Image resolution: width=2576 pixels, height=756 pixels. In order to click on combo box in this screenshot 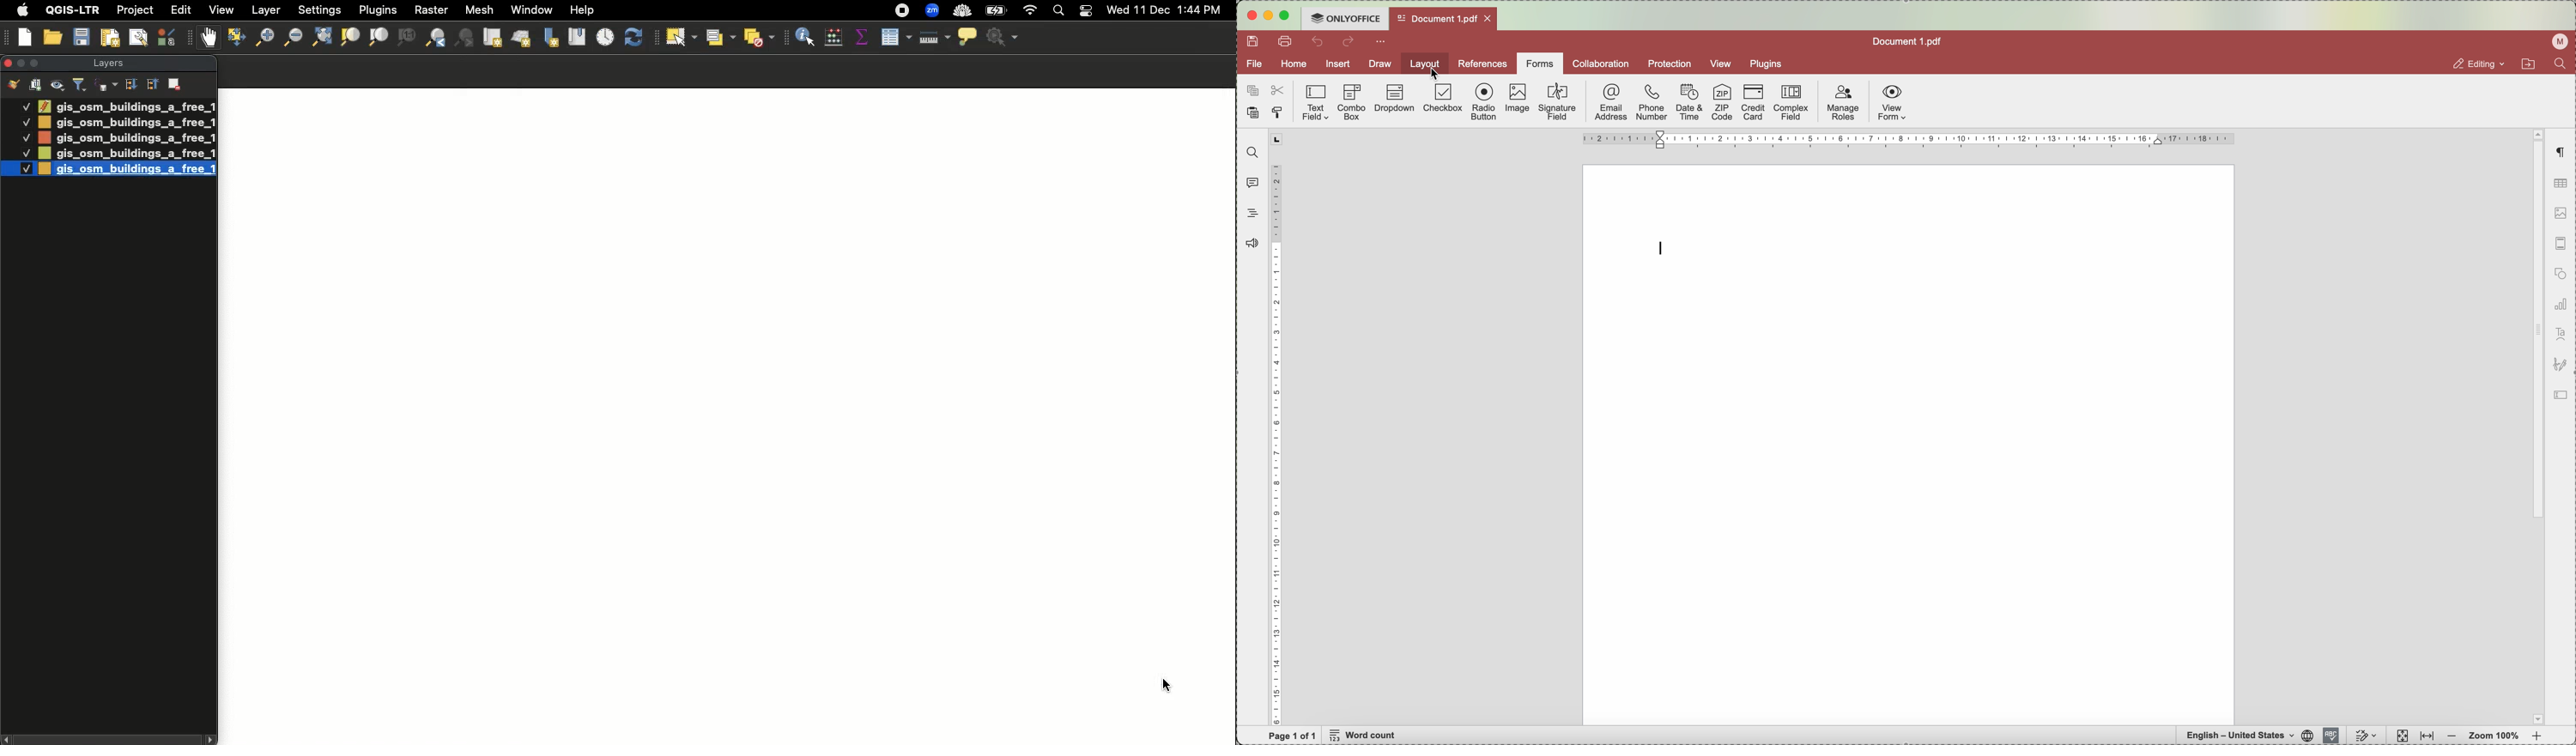, I will do `click(1354, 104)`.